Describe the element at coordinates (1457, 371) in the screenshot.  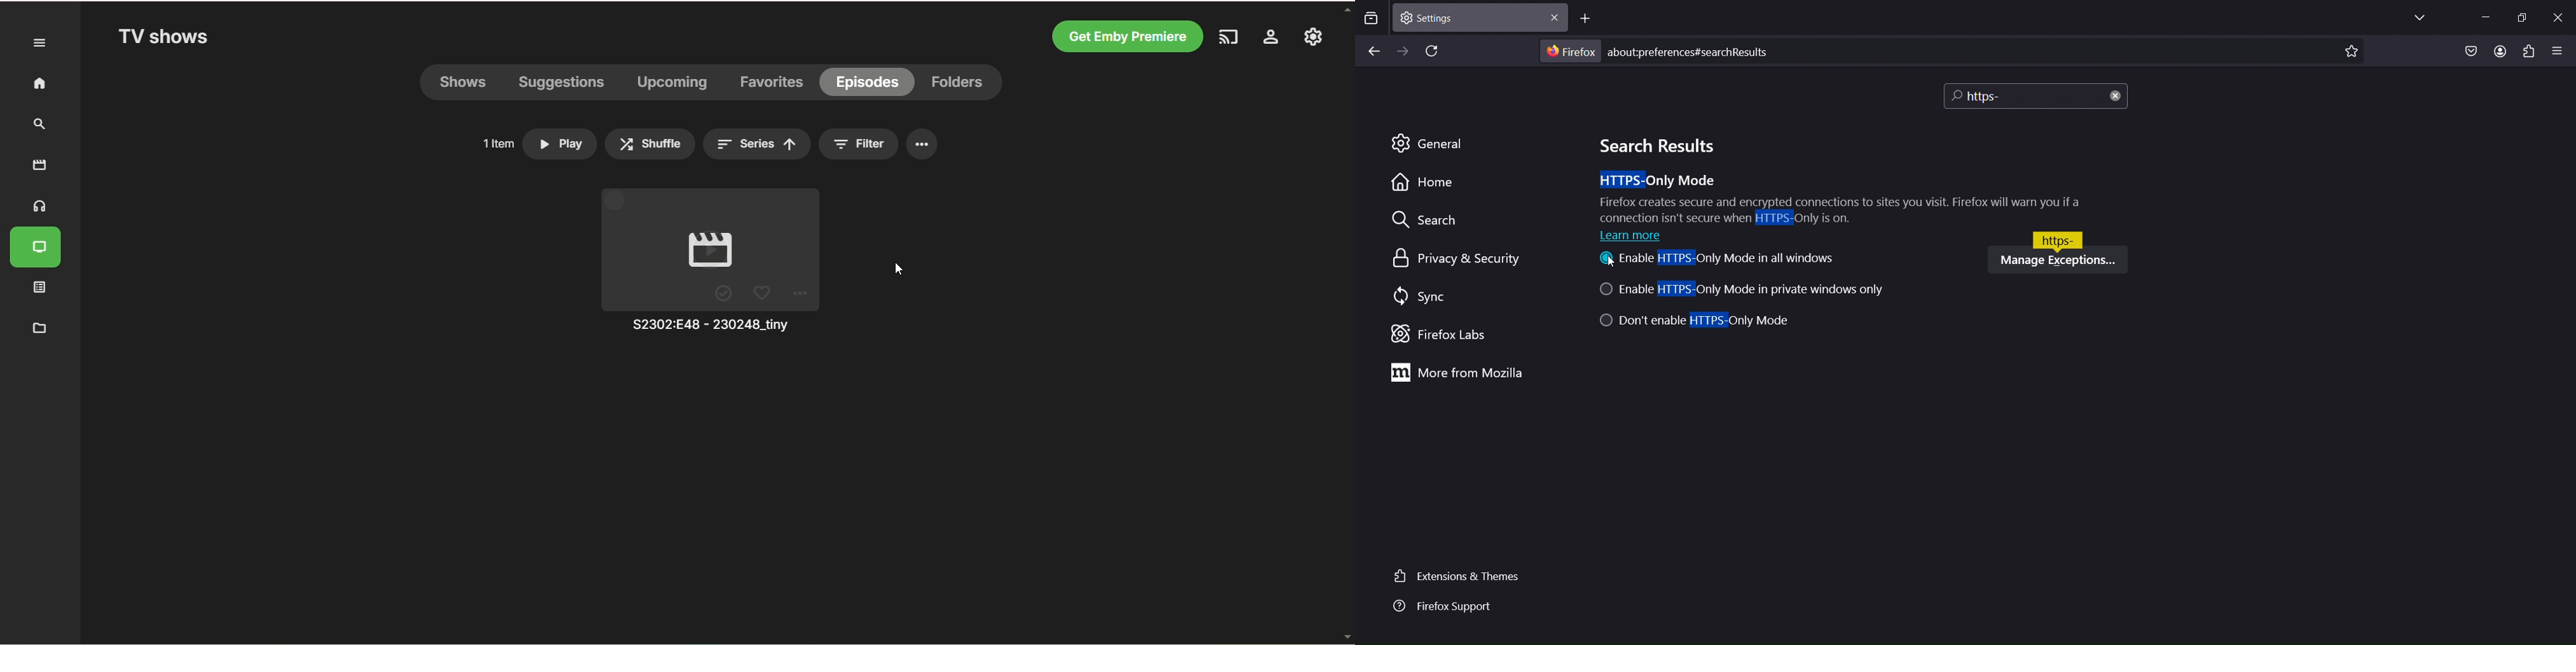
I see `more from mozilla` at that location.